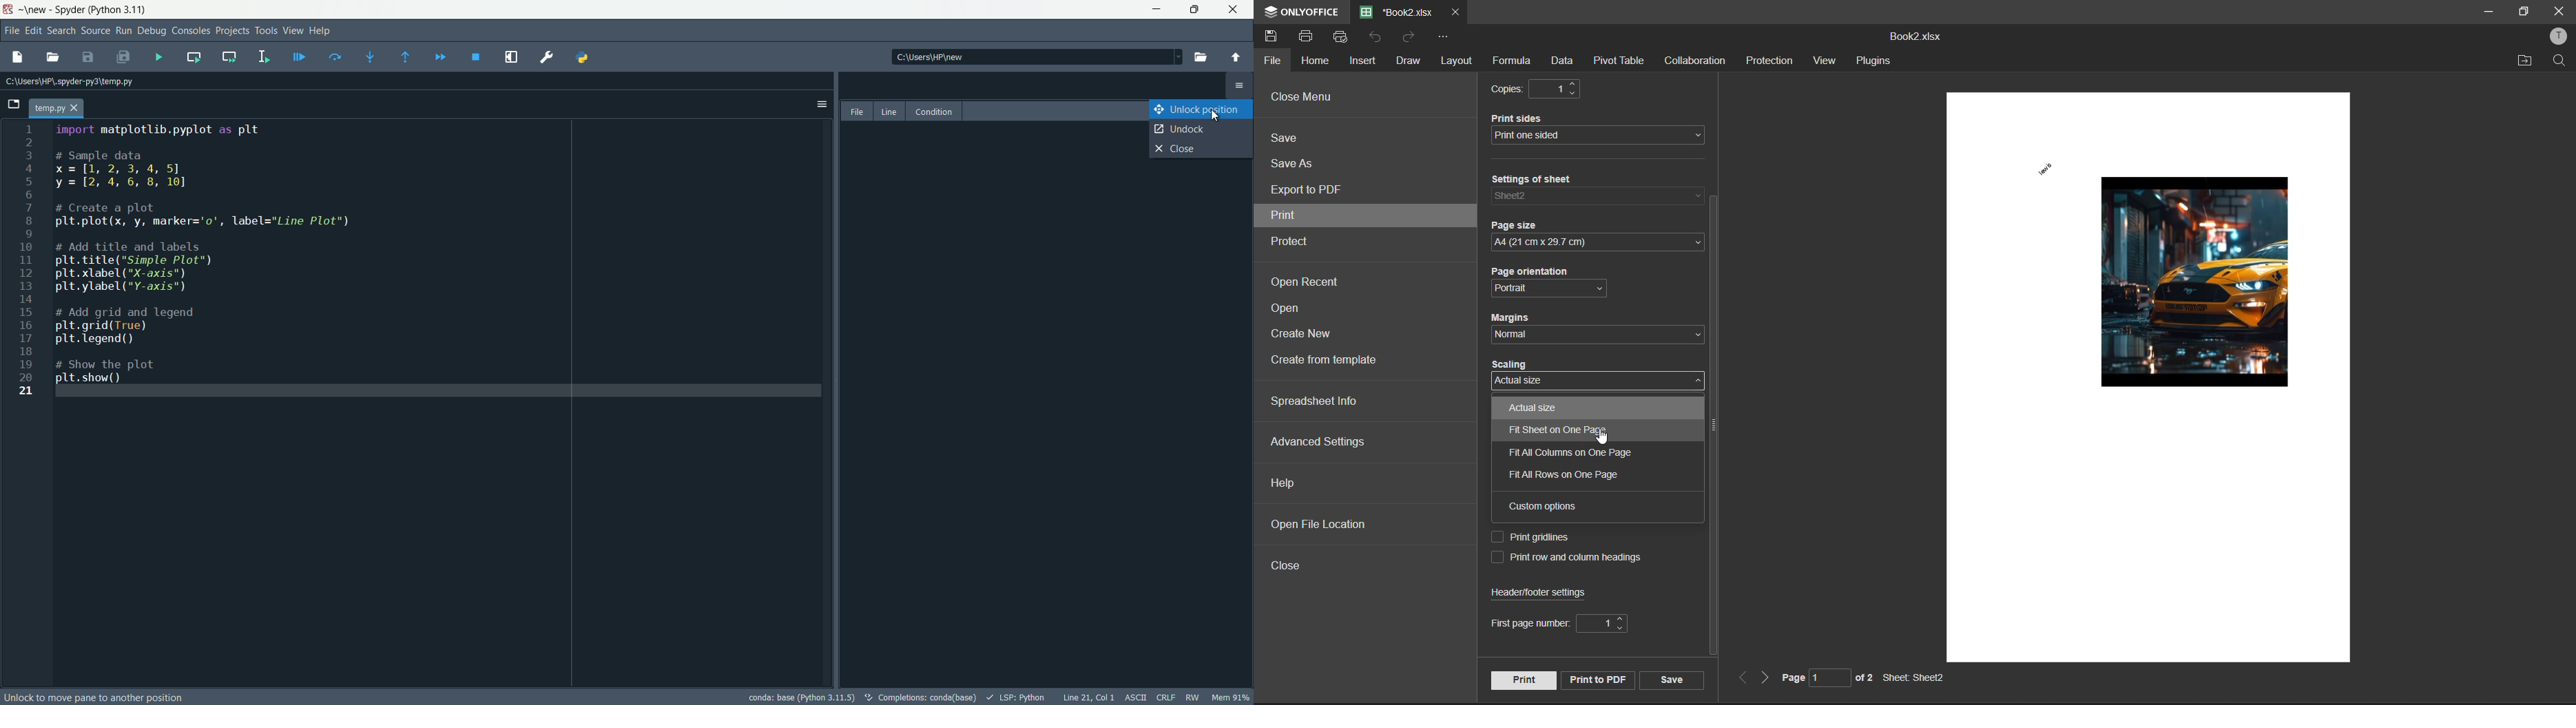 Image resolution: width=2576 pixels, height=728 pixels. What do you see at coordinates (95, 697) in the screenshot?
I see `Unlock to move pane to another position` at bounding box center [95, 697].